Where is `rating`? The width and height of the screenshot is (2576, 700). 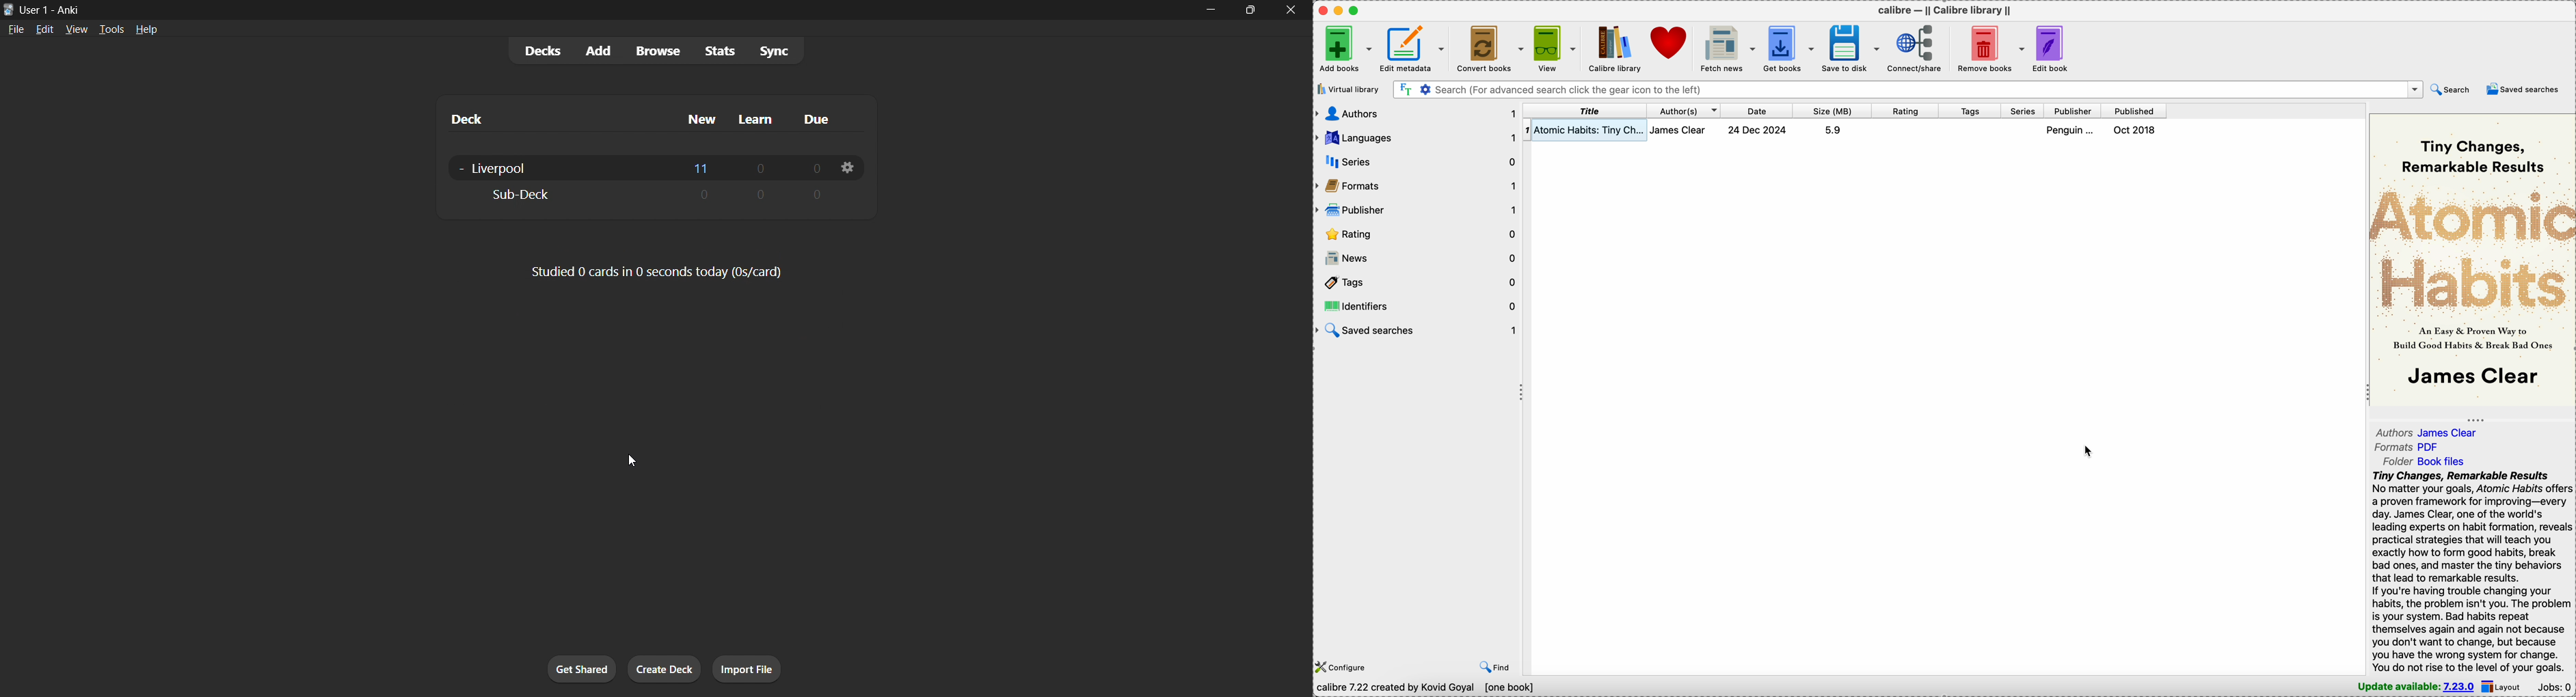
rating is located at coordinates (1417, 235).